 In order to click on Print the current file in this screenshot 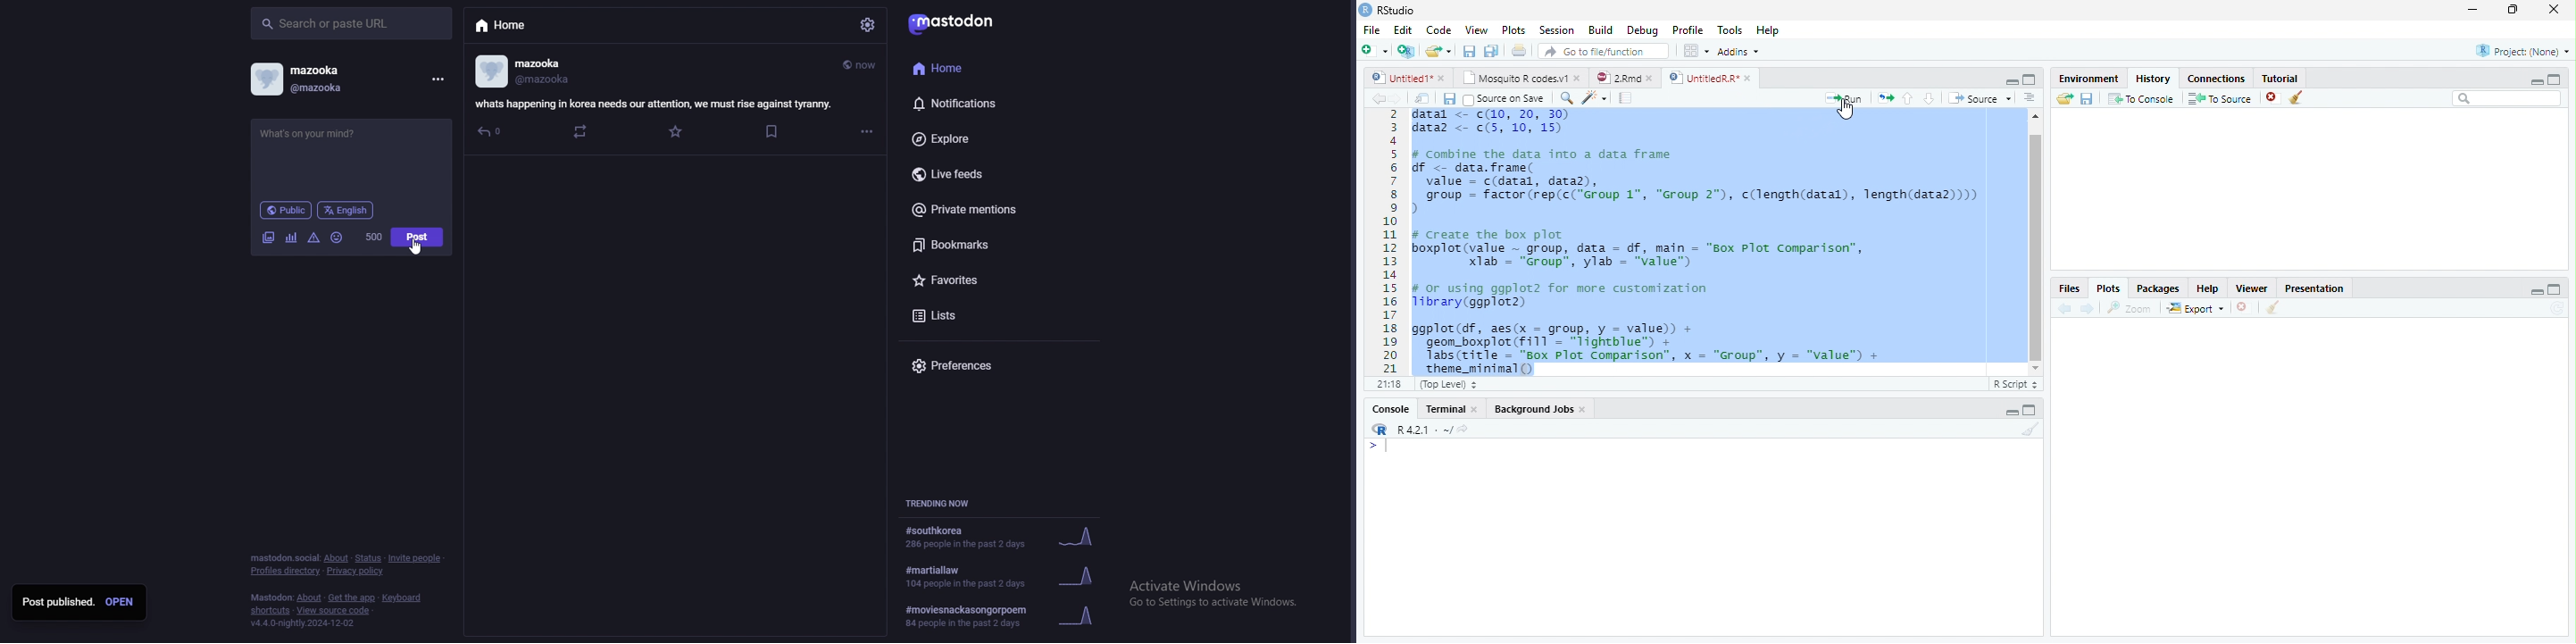, I will do `click(1518, 50)`.